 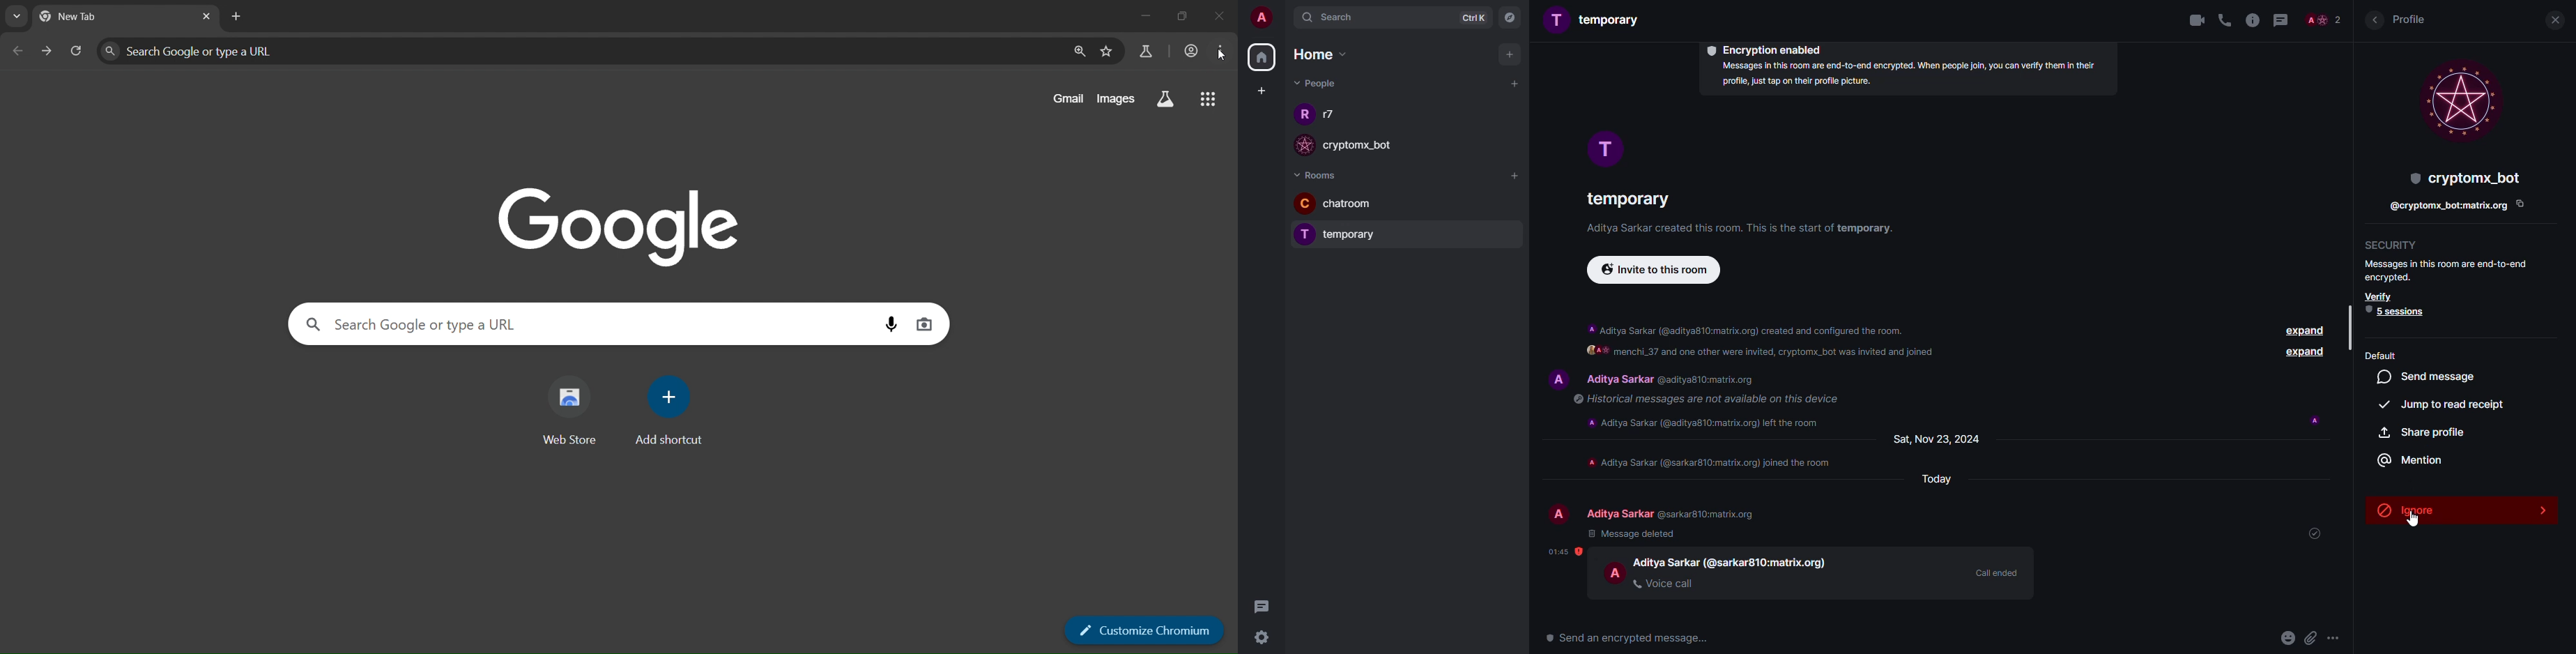 What do you see at coordinates (1604, 149) in the screenshot?
I see `profile` at bounding box center [1604, 149].